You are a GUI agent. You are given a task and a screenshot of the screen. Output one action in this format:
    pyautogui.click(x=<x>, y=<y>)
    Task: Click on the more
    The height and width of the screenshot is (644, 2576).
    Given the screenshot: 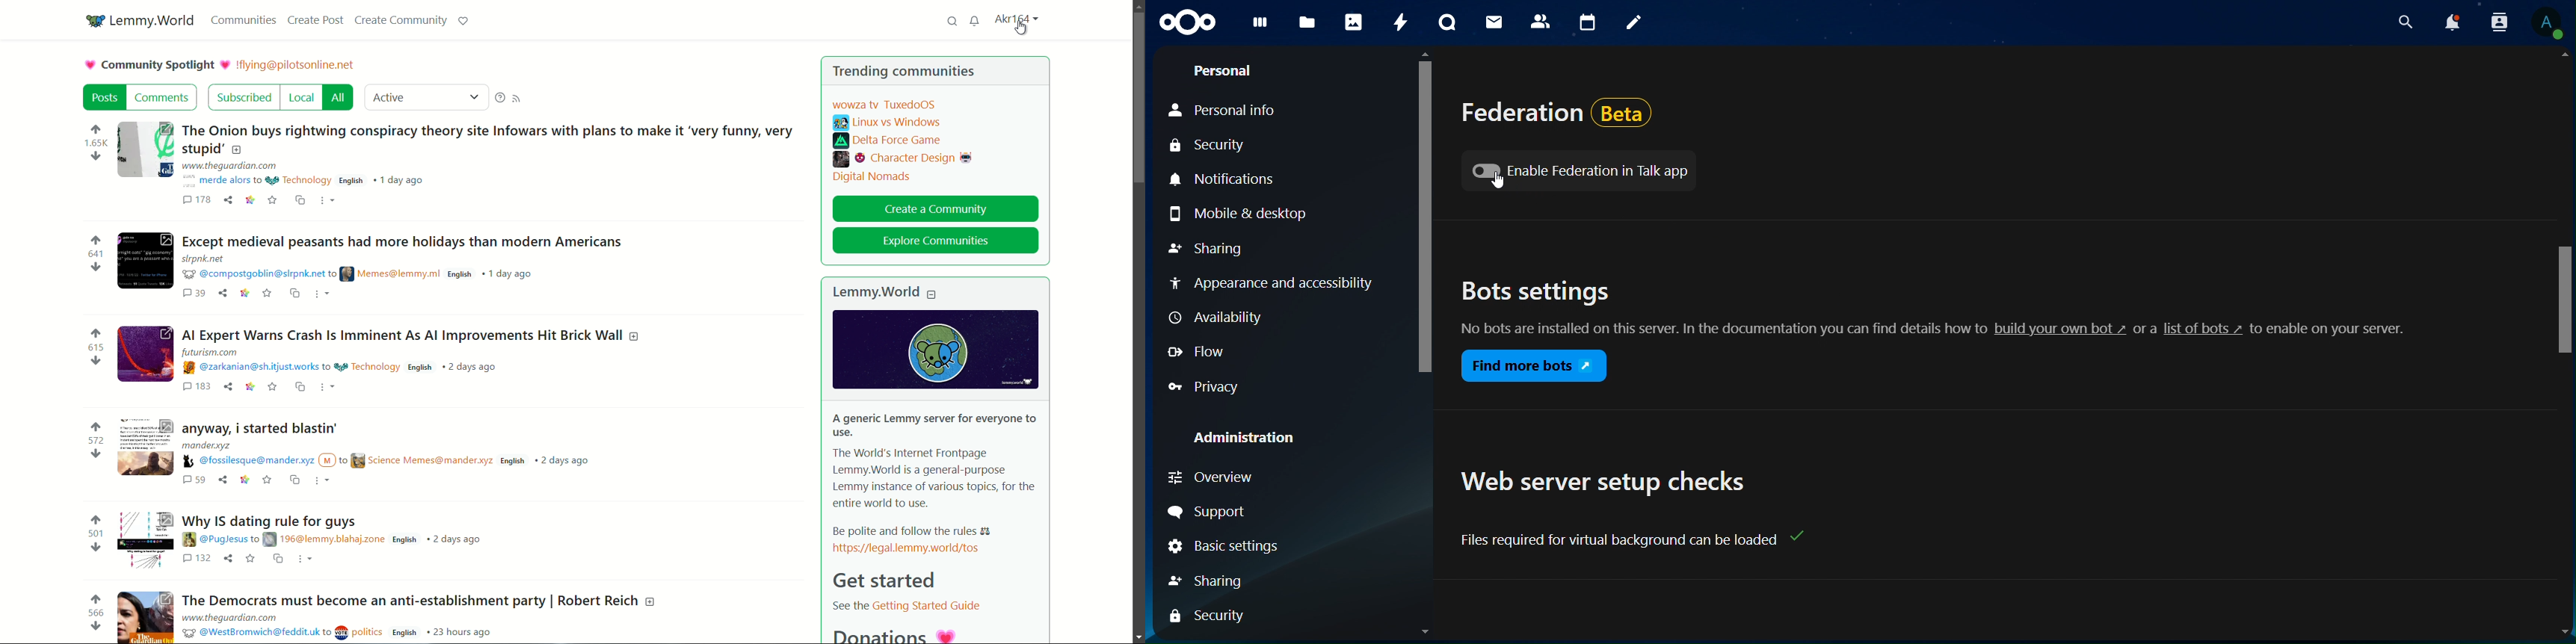 What is the action you would take?
    pyautogui.click(x=323, y=479)
    